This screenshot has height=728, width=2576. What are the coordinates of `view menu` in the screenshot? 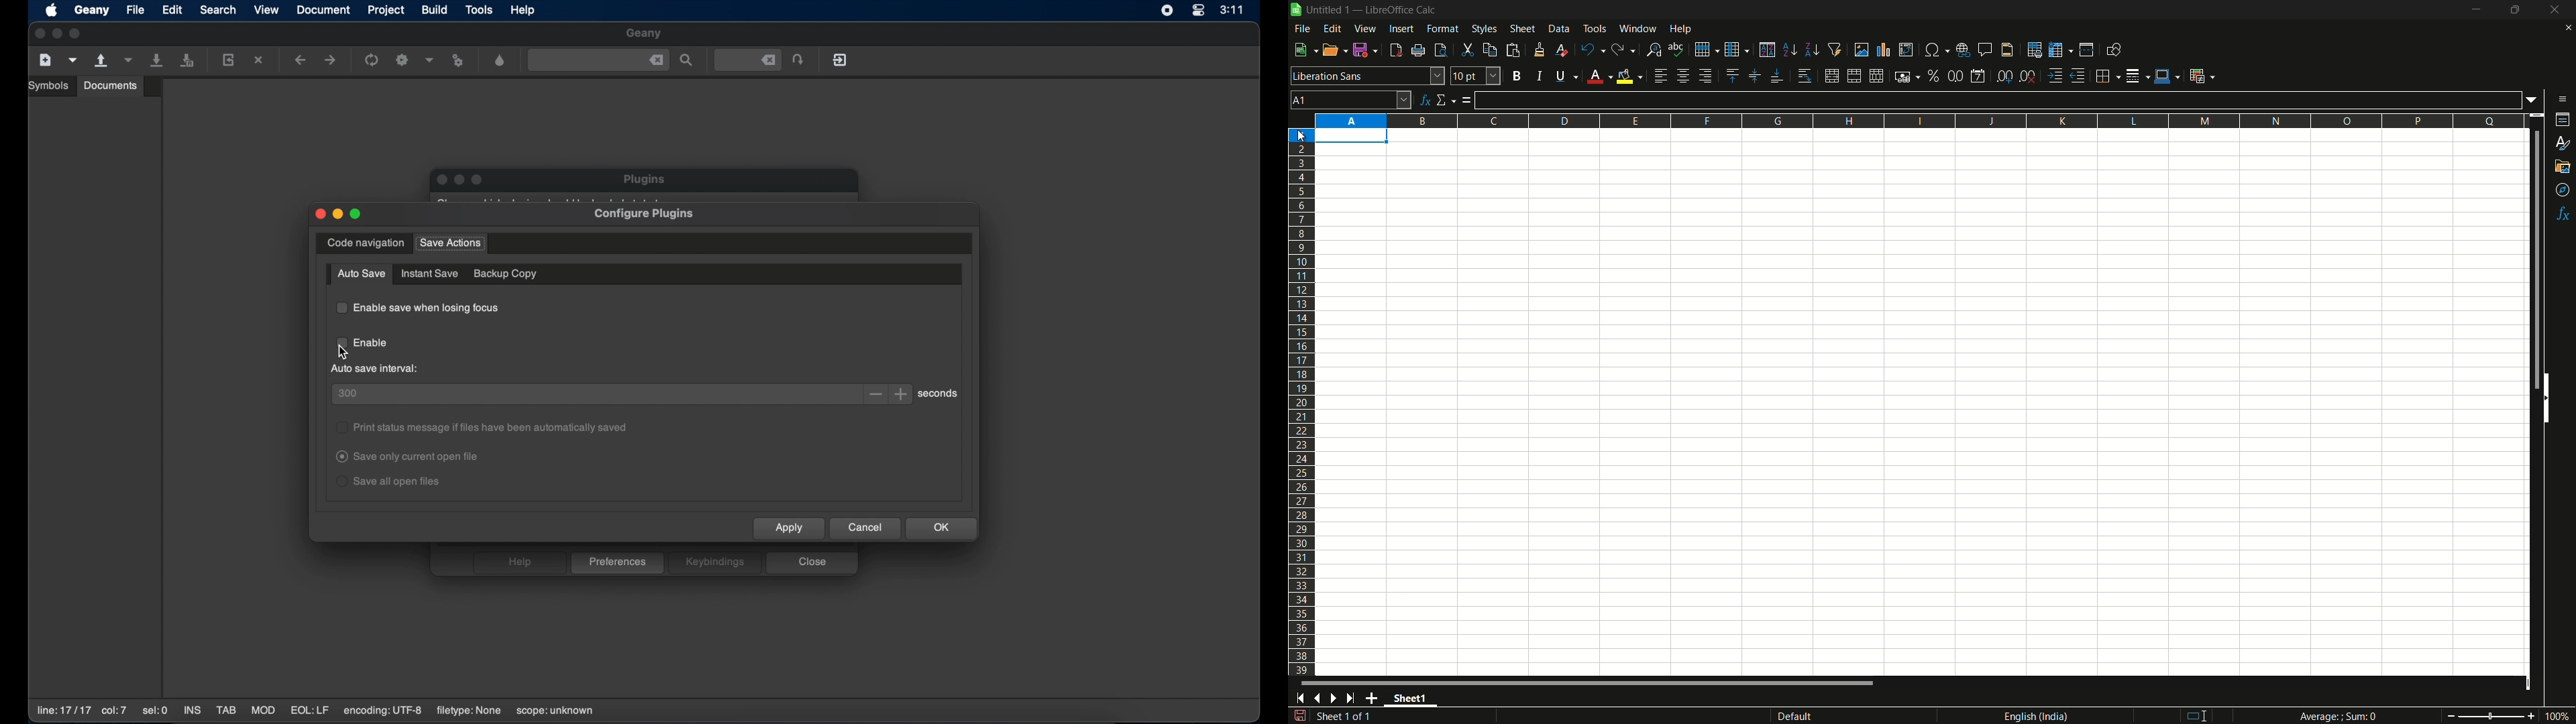 It's located at (1366, 29).